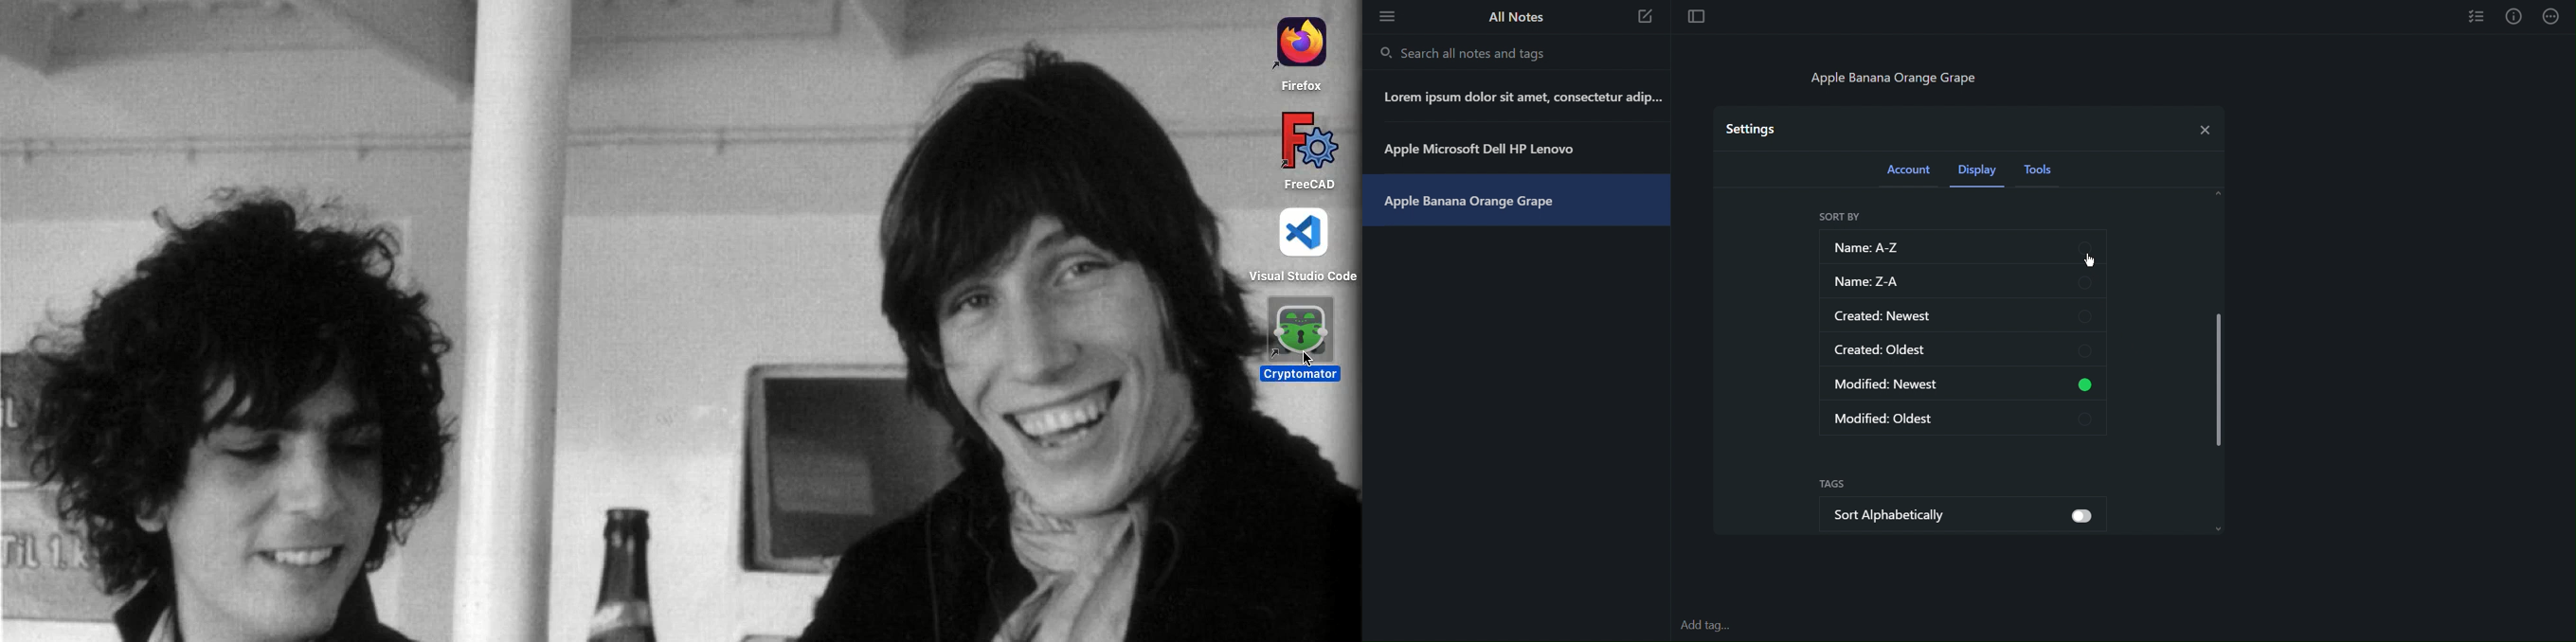 The width and height of the screenshot is (2576, 644). I want to click on New Note, so click(1646, 19).